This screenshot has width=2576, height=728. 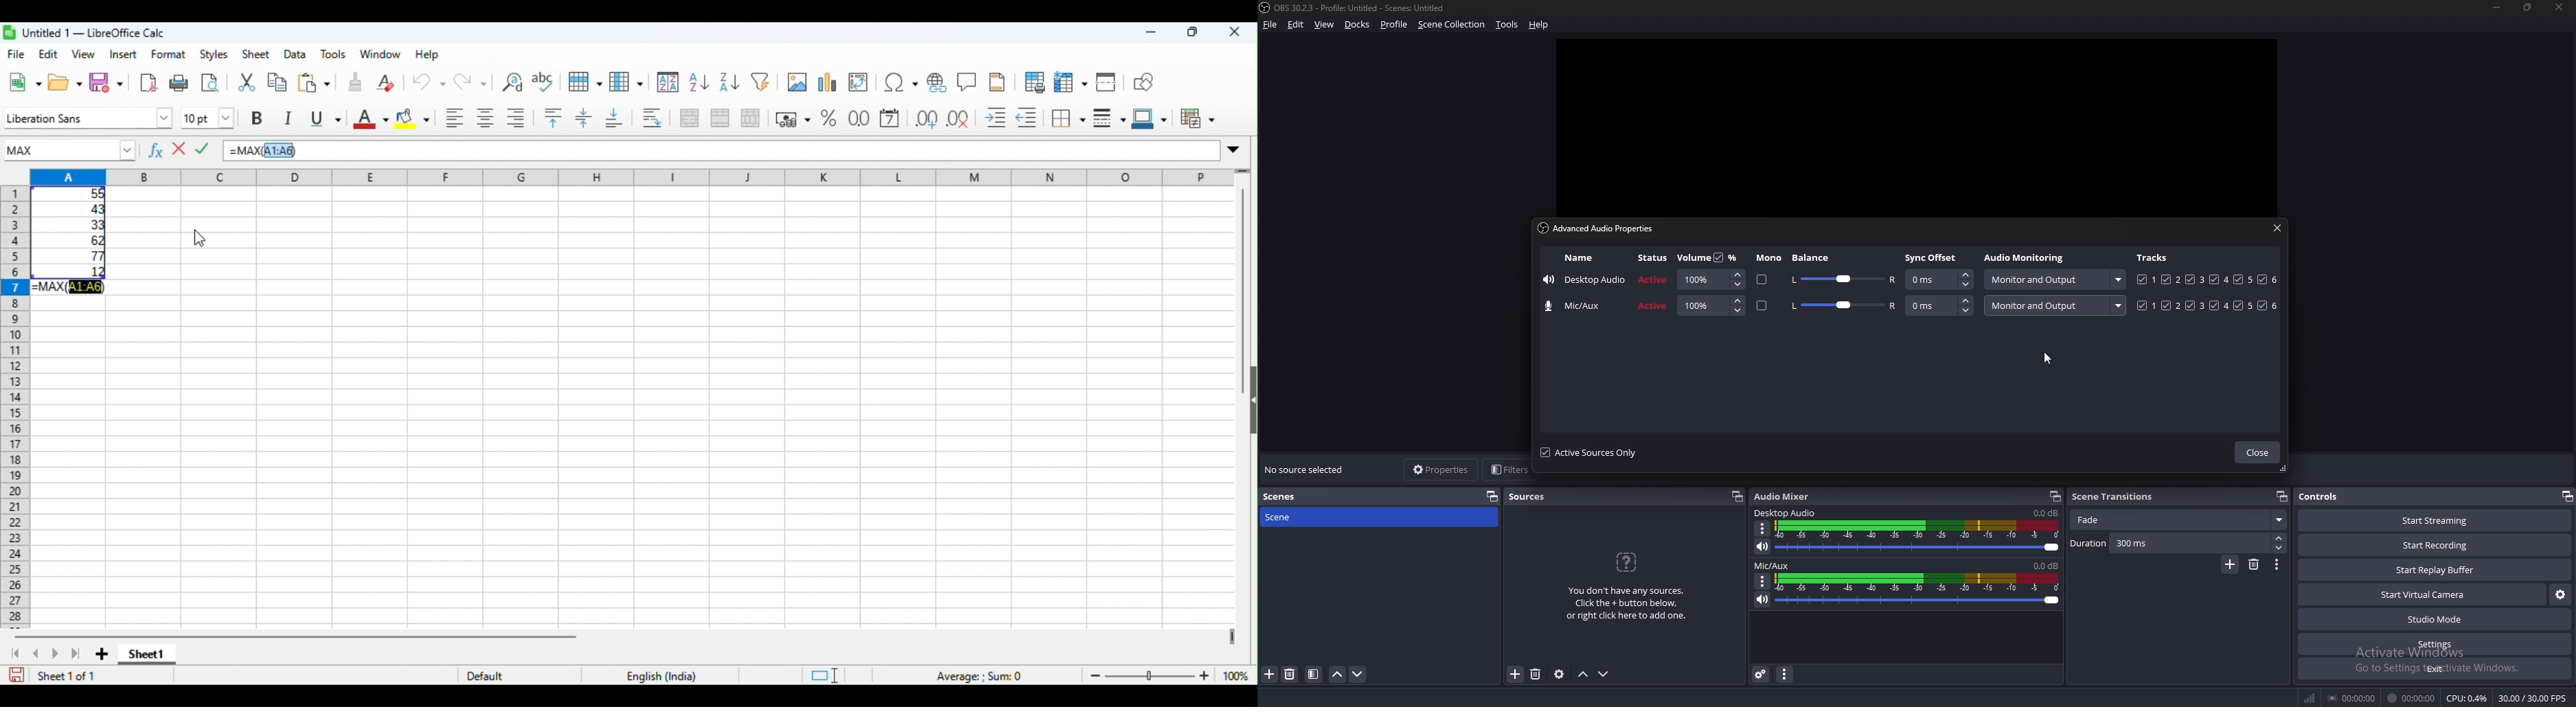 What do you see at coordinates (1109, 81) in the screenshot?
I see `split window` at bounding box center [1109, 81].